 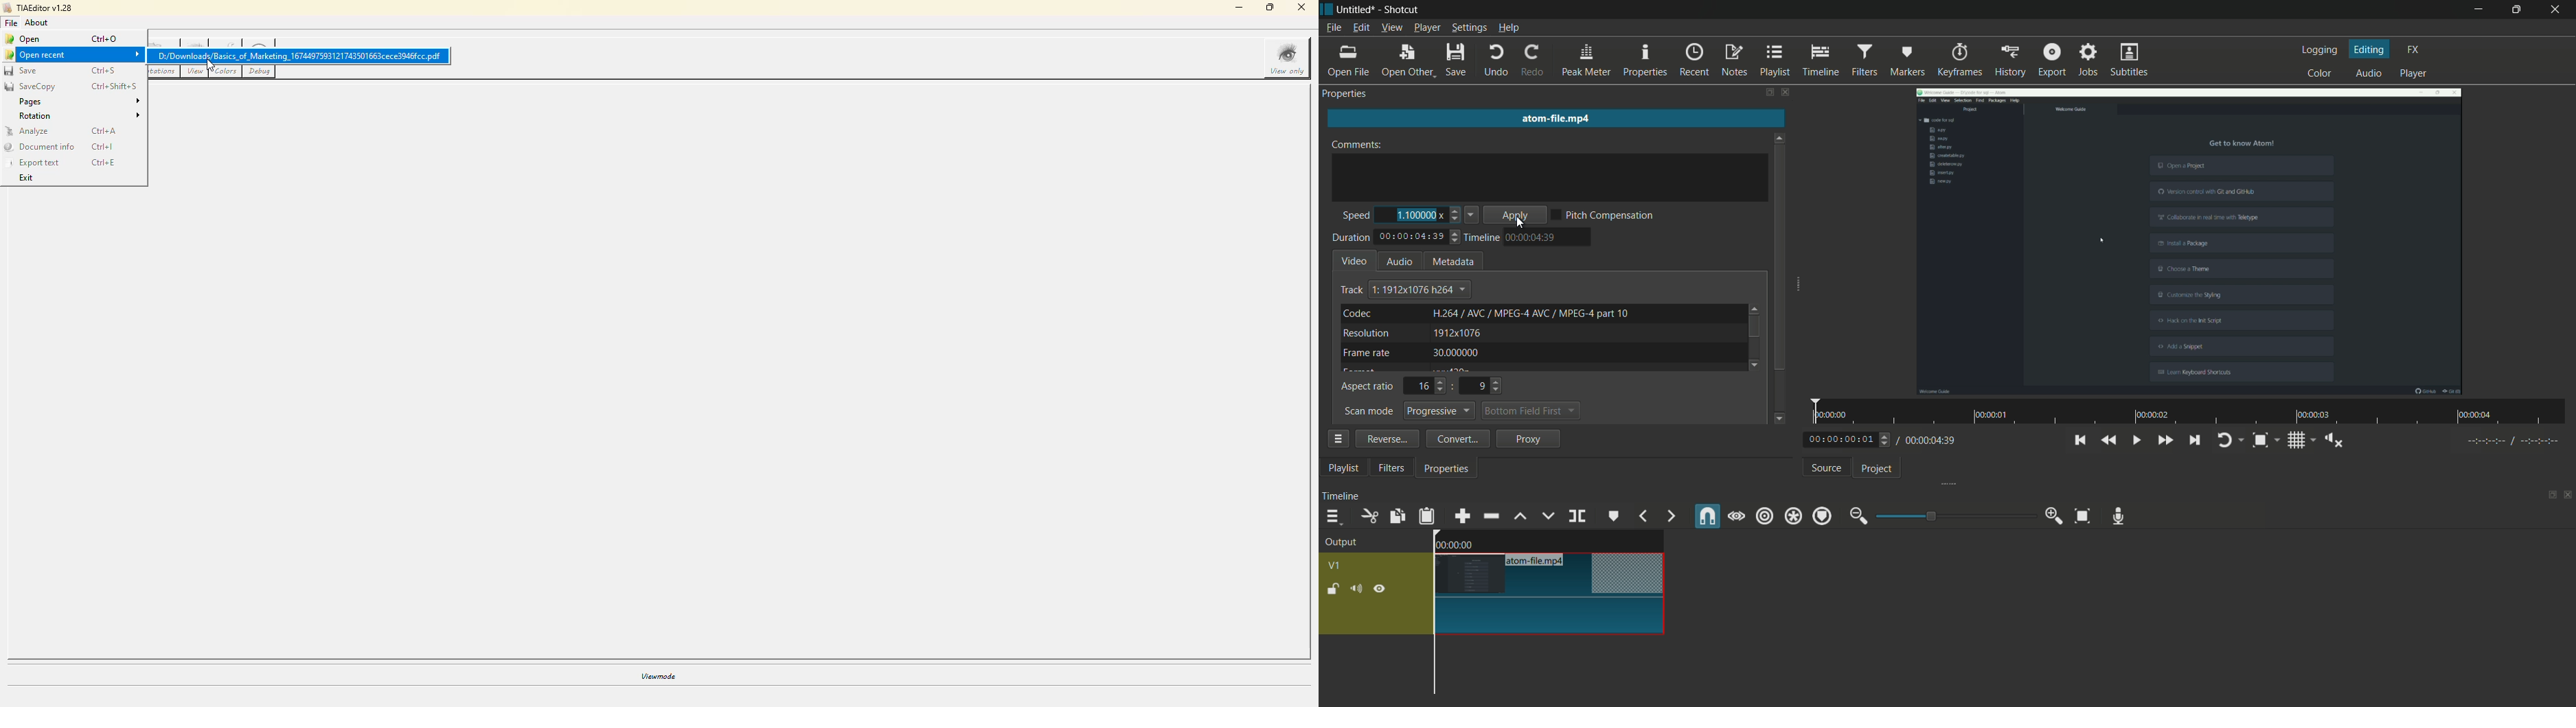 What do you see at coordinates (1334, 27) in the screenshot?
I see `file menu` at bounding box center [1334, 27].